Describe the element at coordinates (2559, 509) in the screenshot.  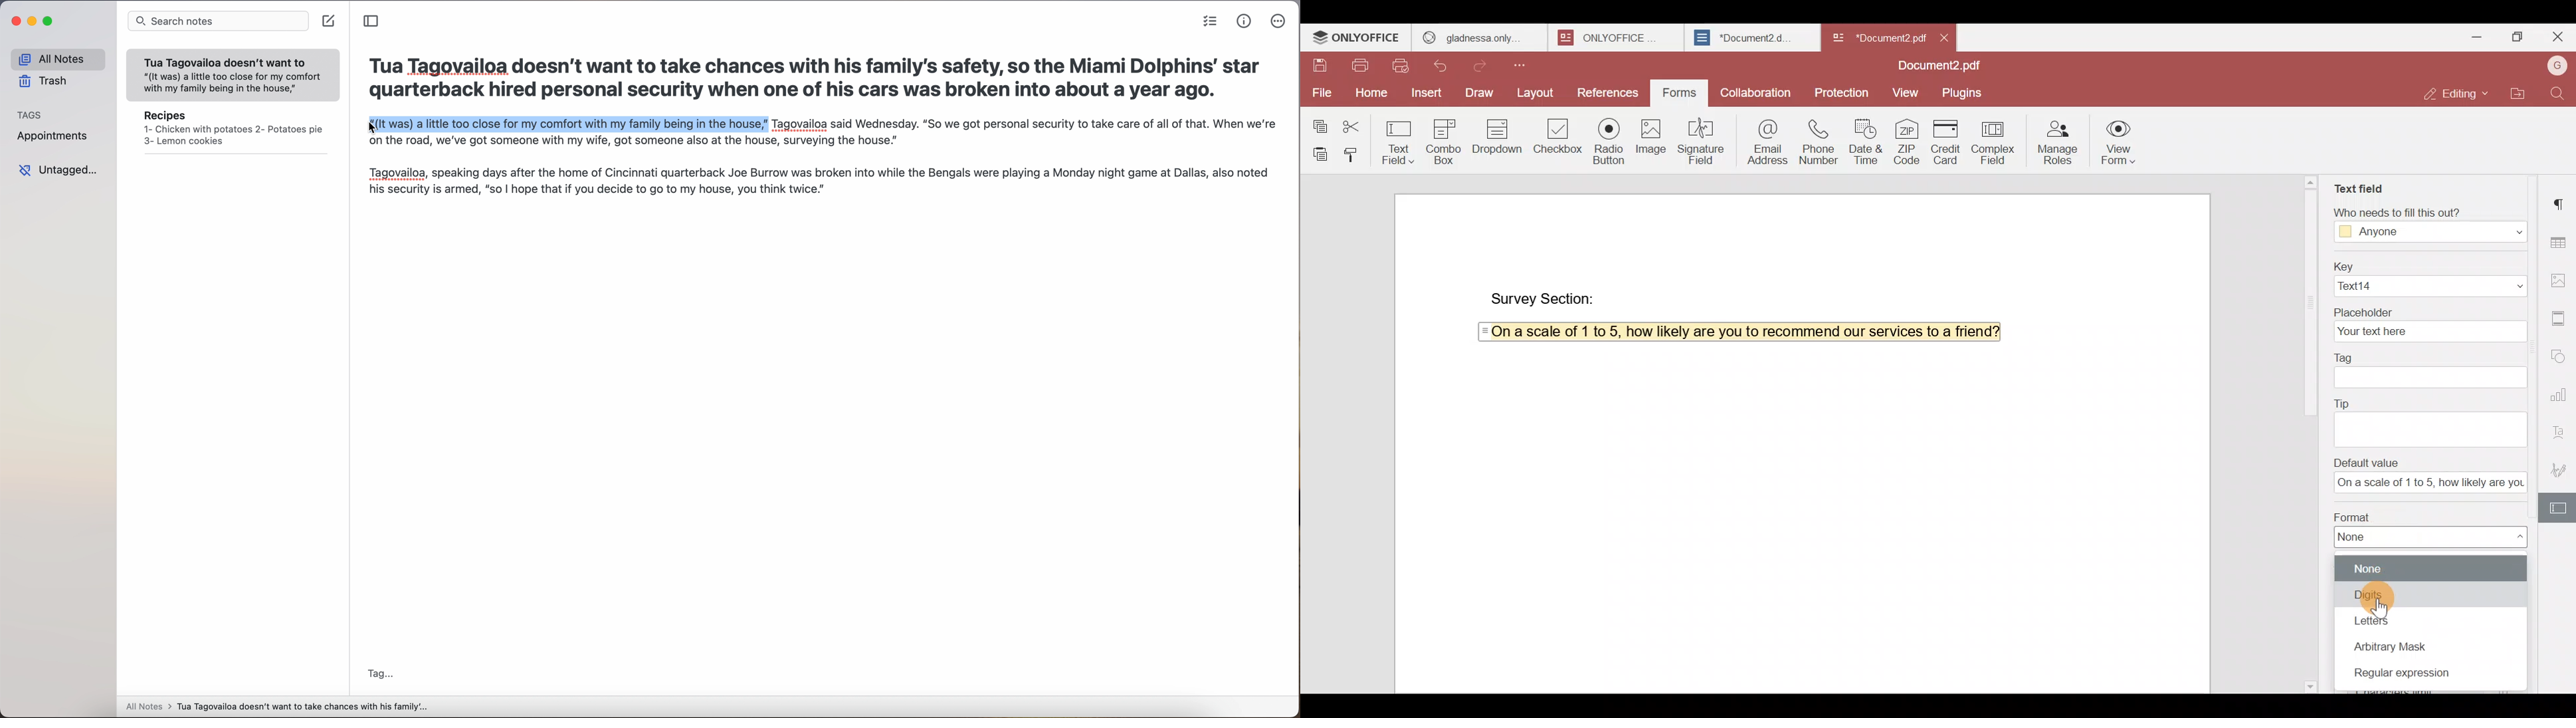
I see `Form settings` at that location.